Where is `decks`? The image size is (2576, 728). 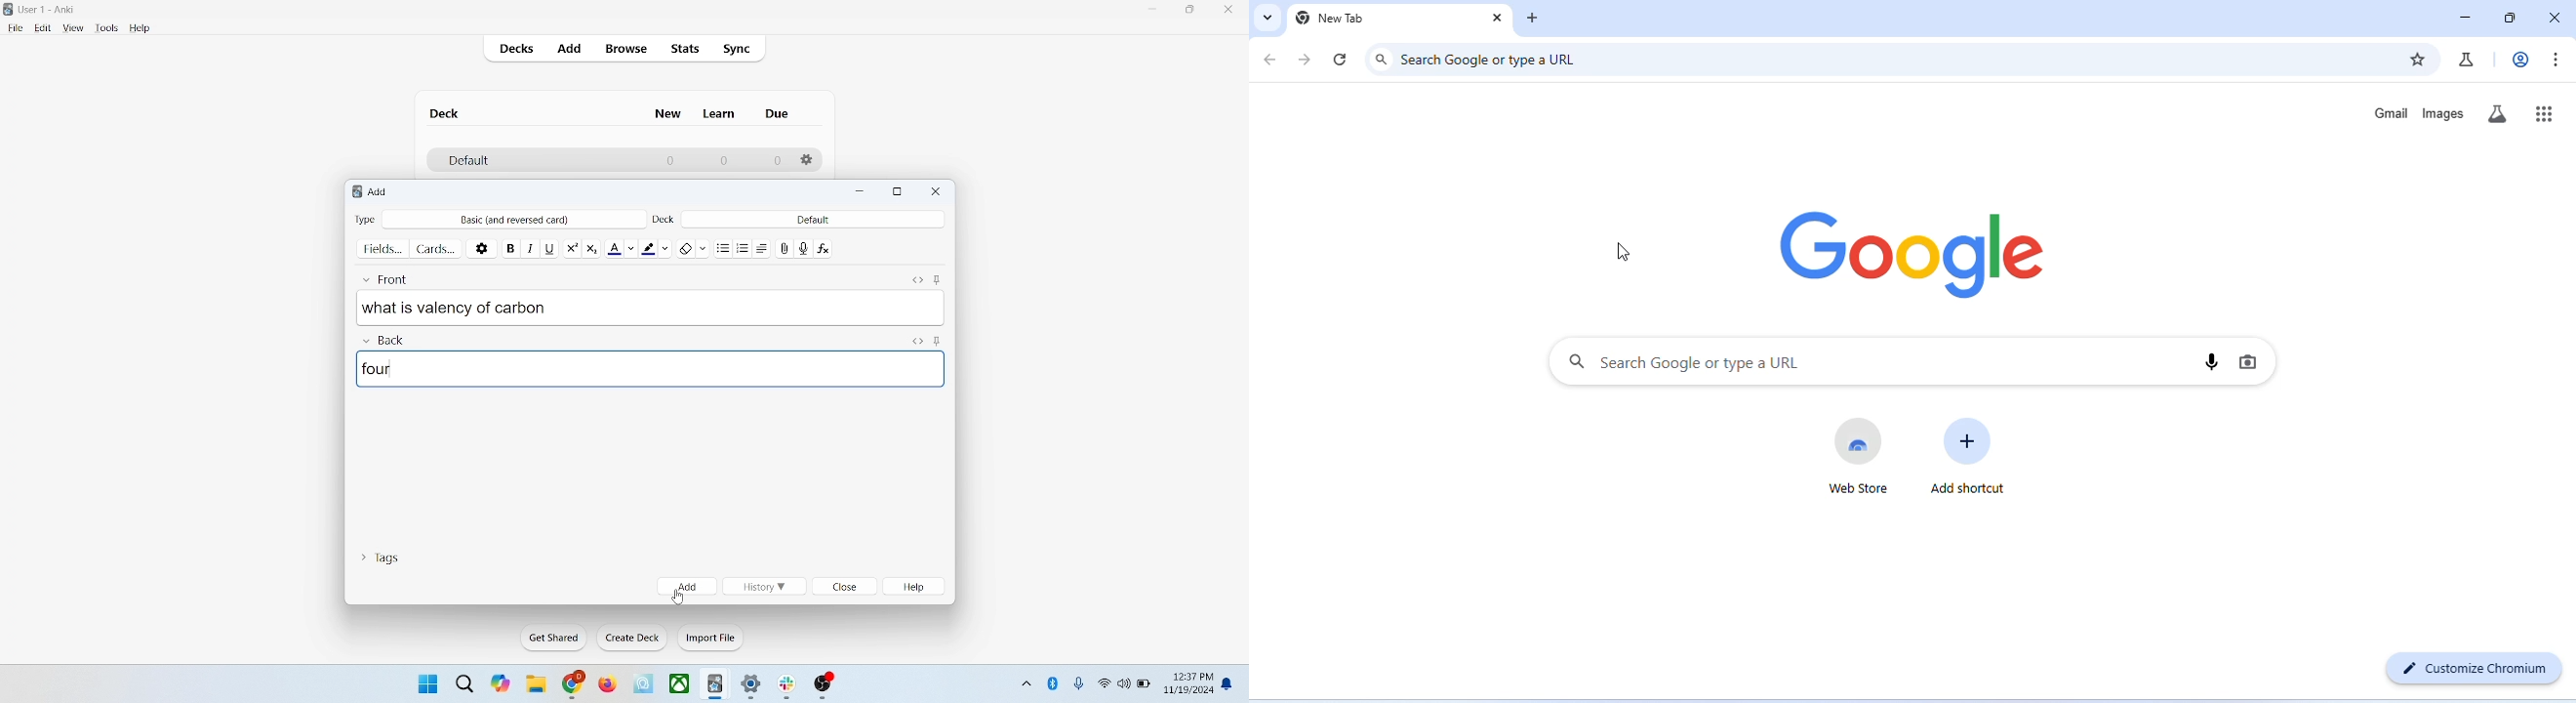
decks is located at coordinates (519, 51).